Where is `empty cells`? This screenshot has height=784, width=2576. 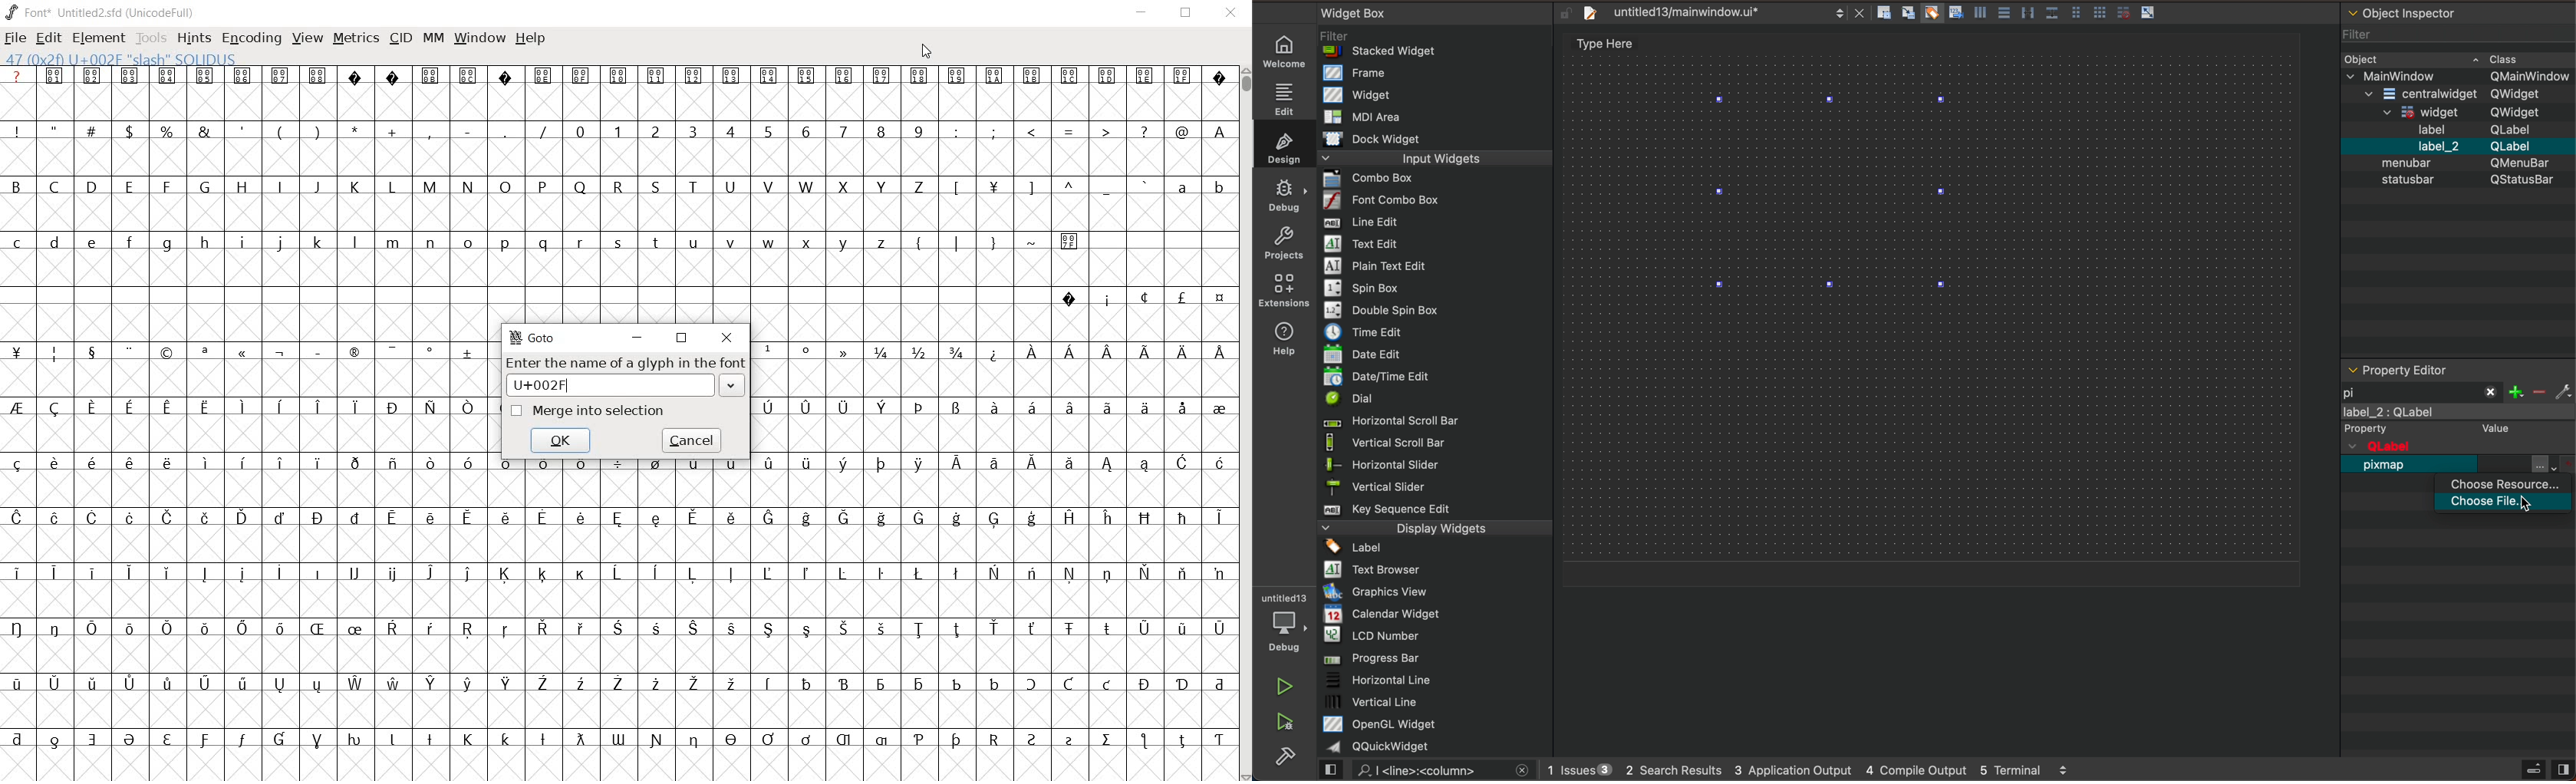
empty cells is located at coordinates (620, 545).